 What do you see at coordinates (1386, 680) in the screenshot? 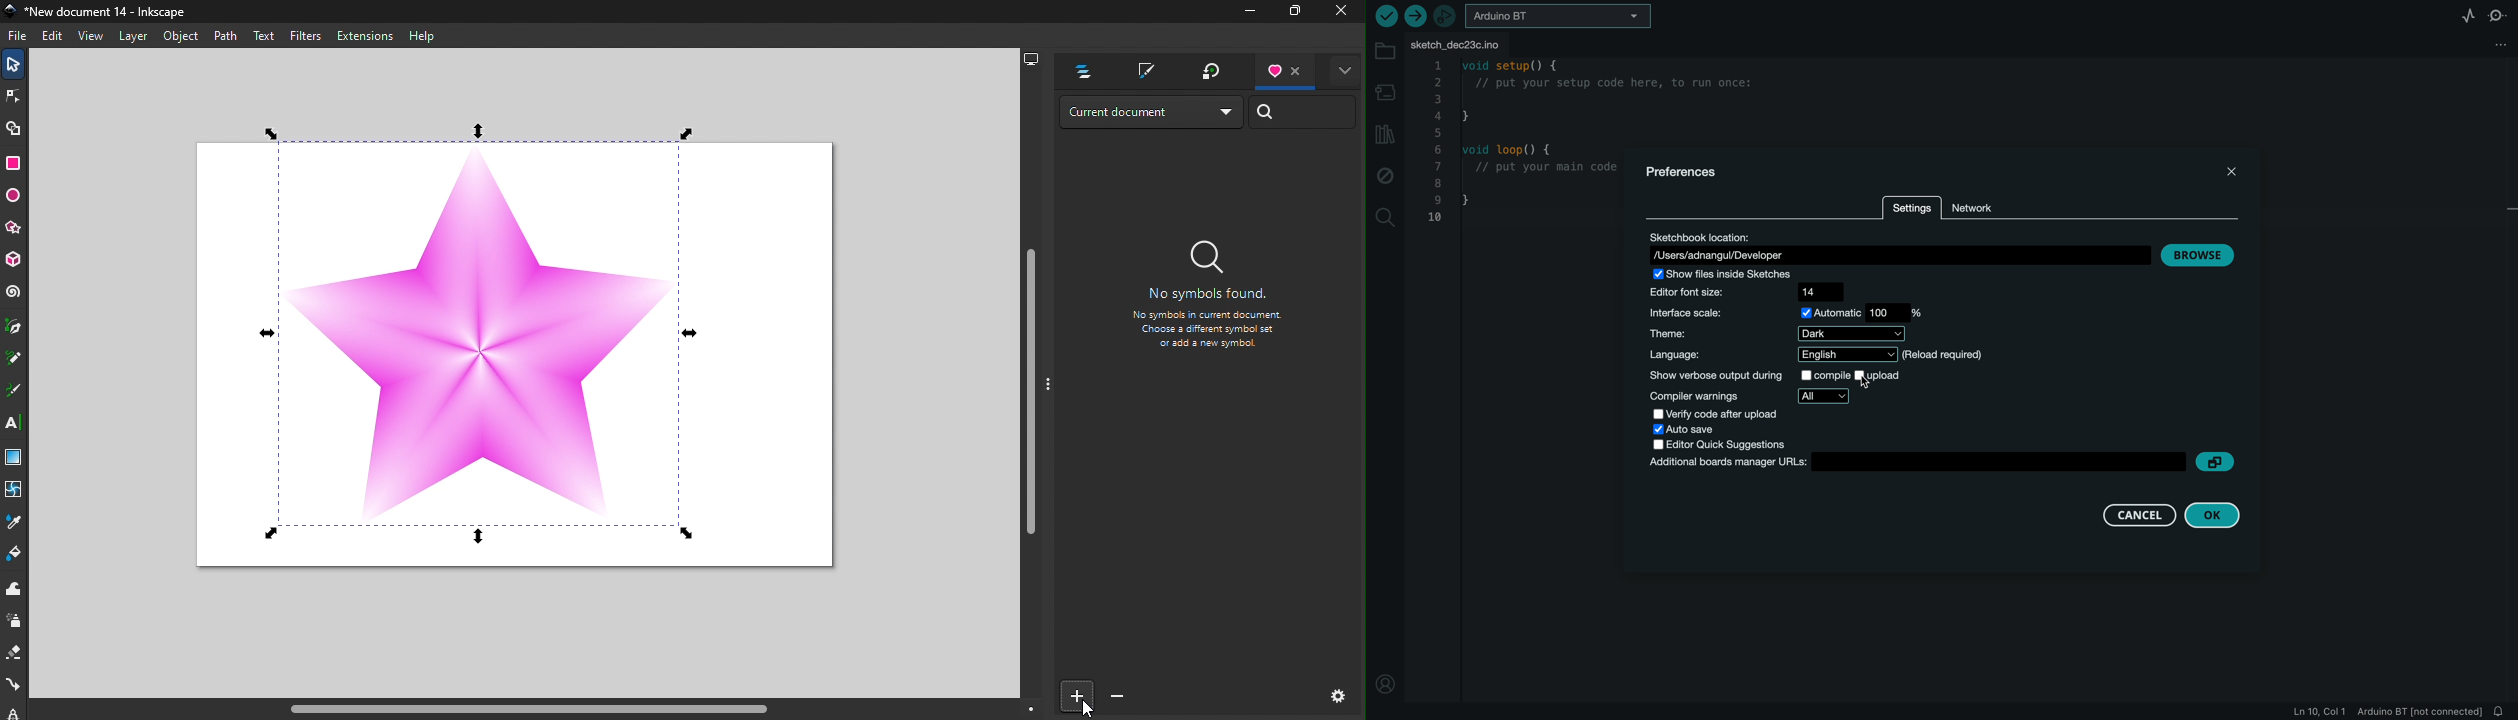
I see `profile` at bounding box center [1386, 680].